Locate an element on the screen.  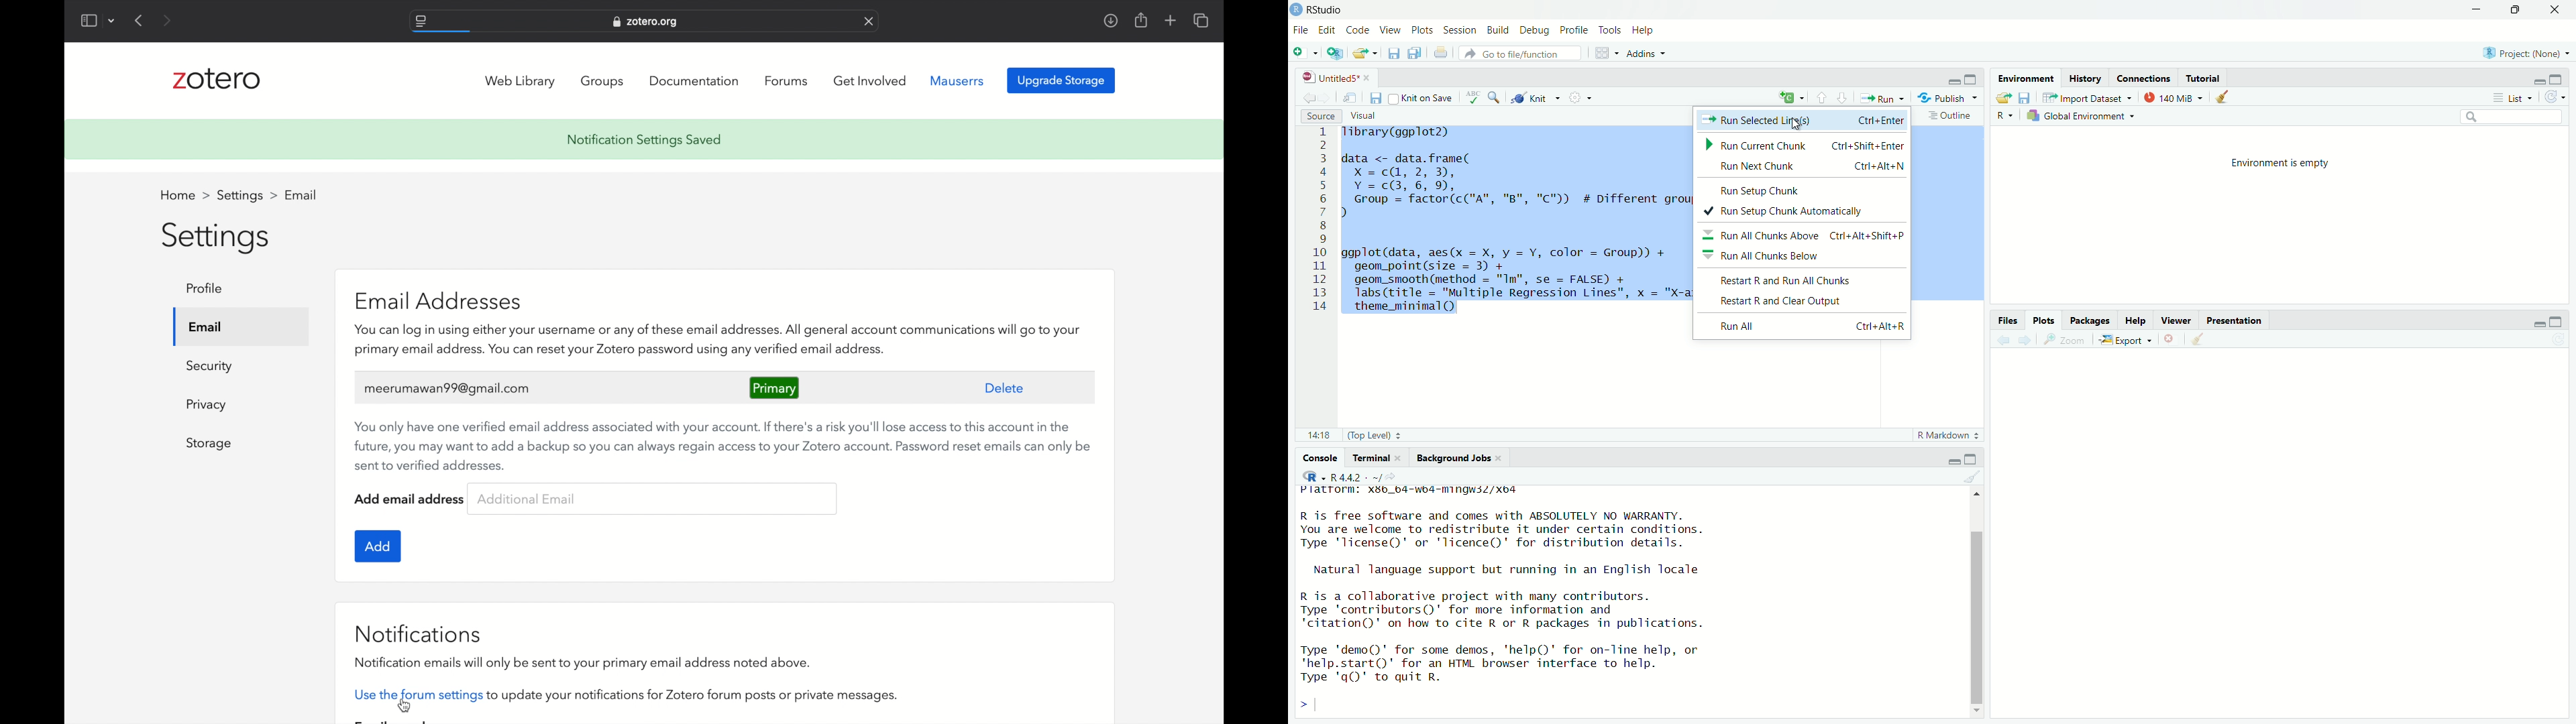
Connections is located at coordinates (2145, 80).